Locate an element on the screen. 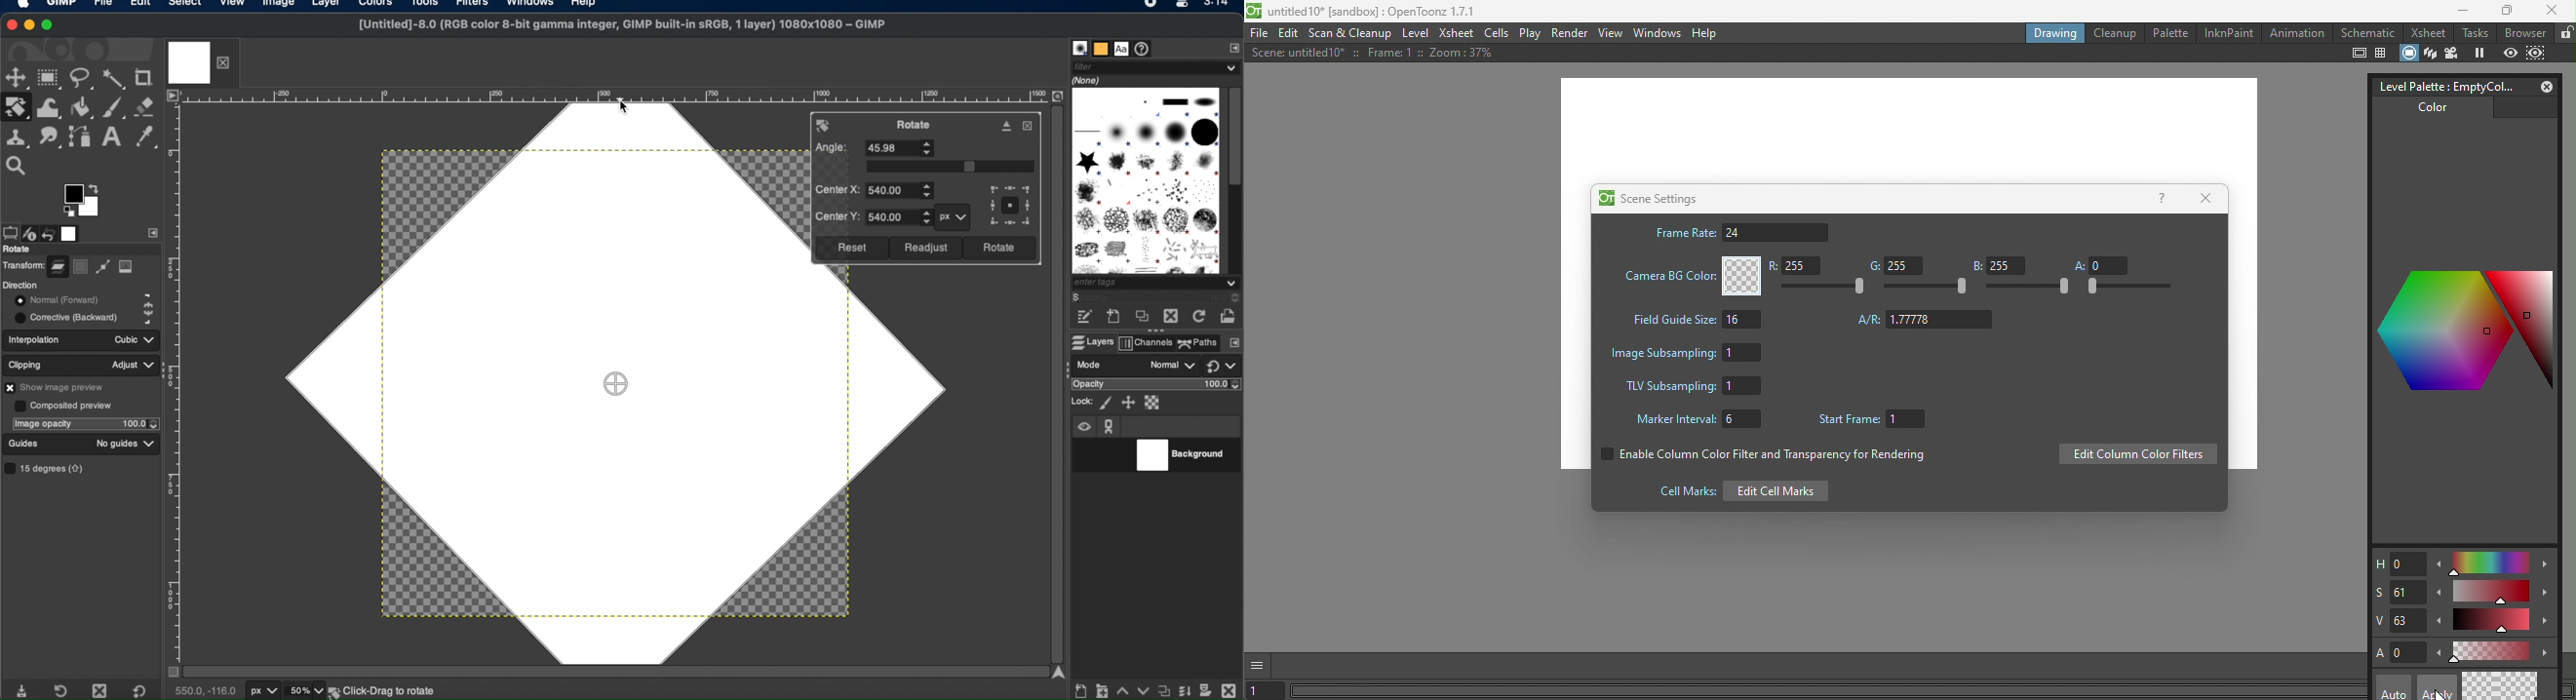 Image resolution: width=2576 pixels, height=700 pixels. opacity level stepper buttons is located at coordinates (1224, 384).